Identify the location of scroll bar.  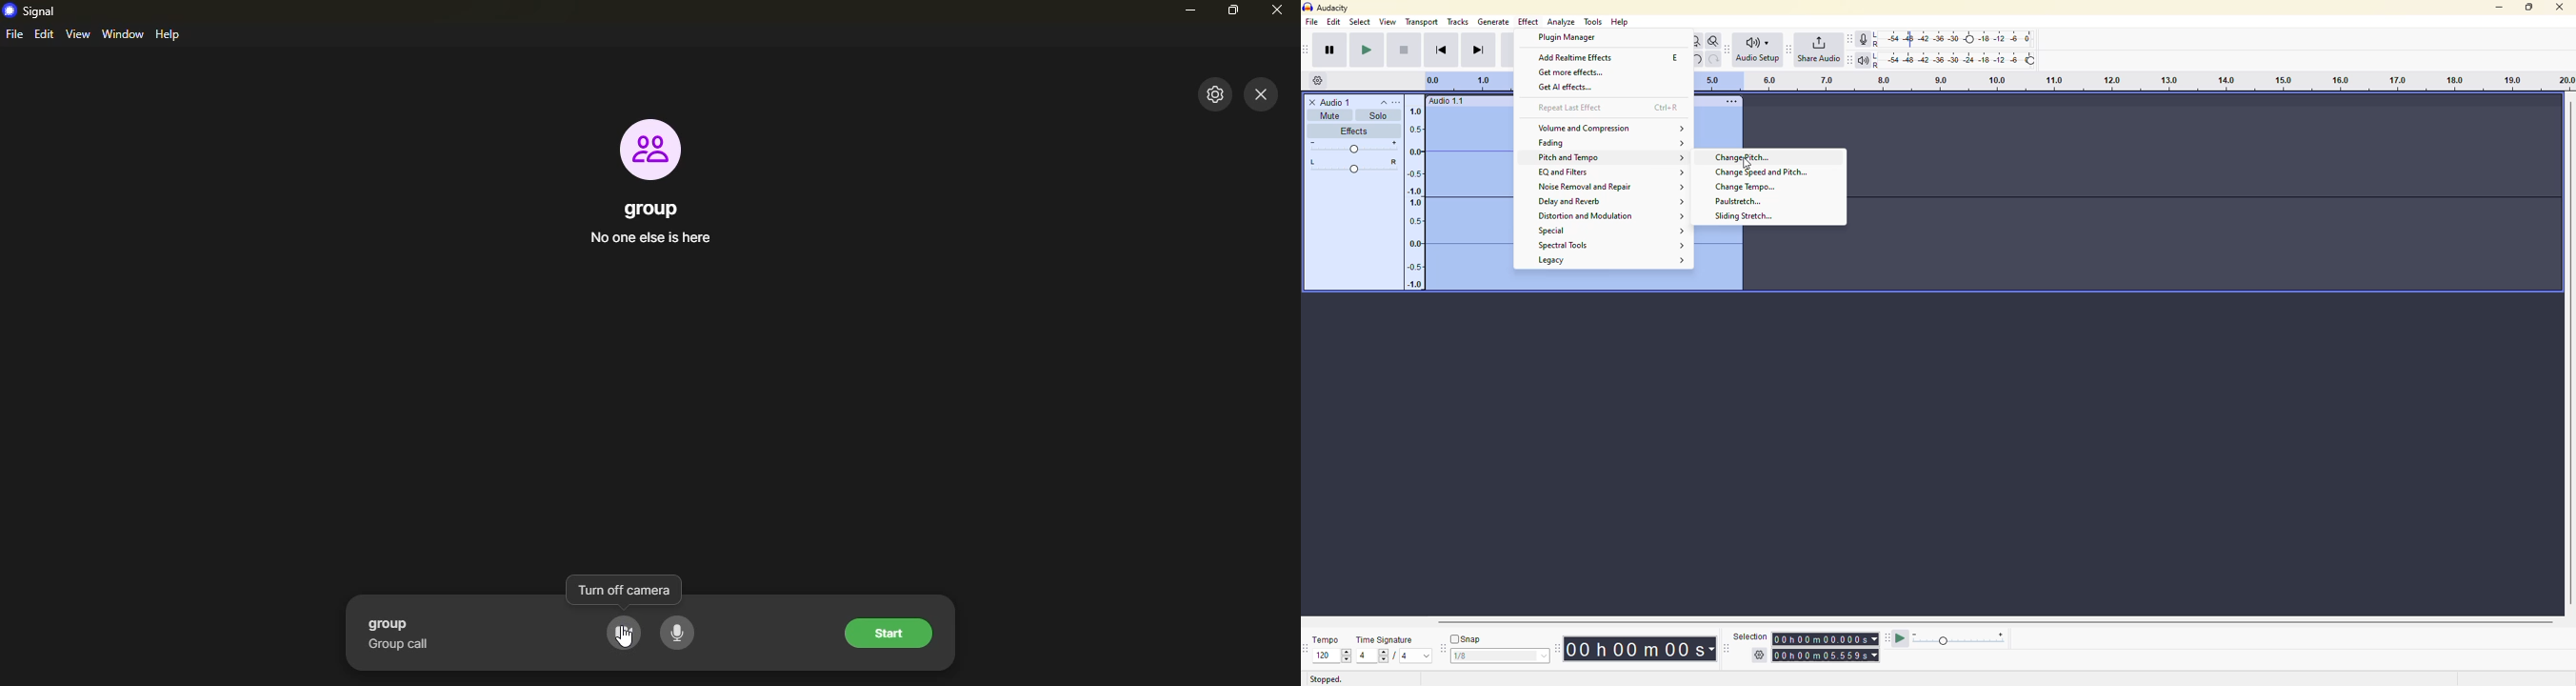
(1979, 622).